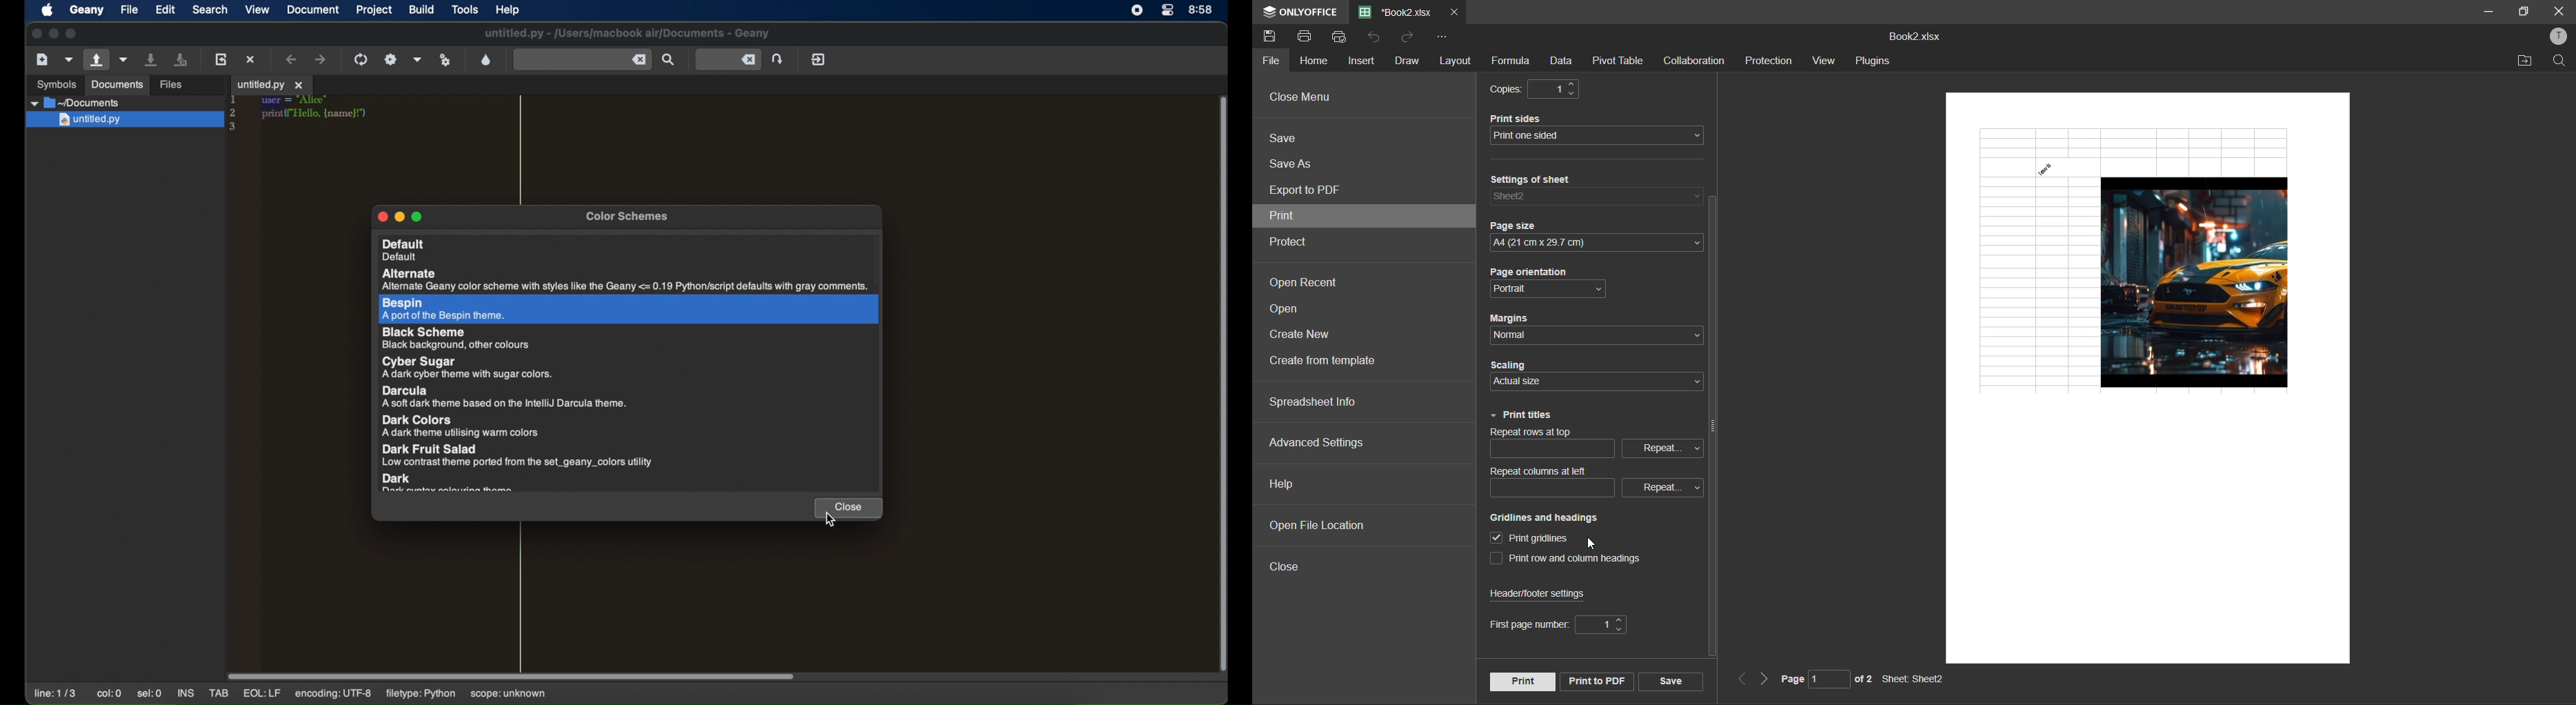 This screenshot has height=728, width=2576. I want to click on sheet name, so click(1911, 678).